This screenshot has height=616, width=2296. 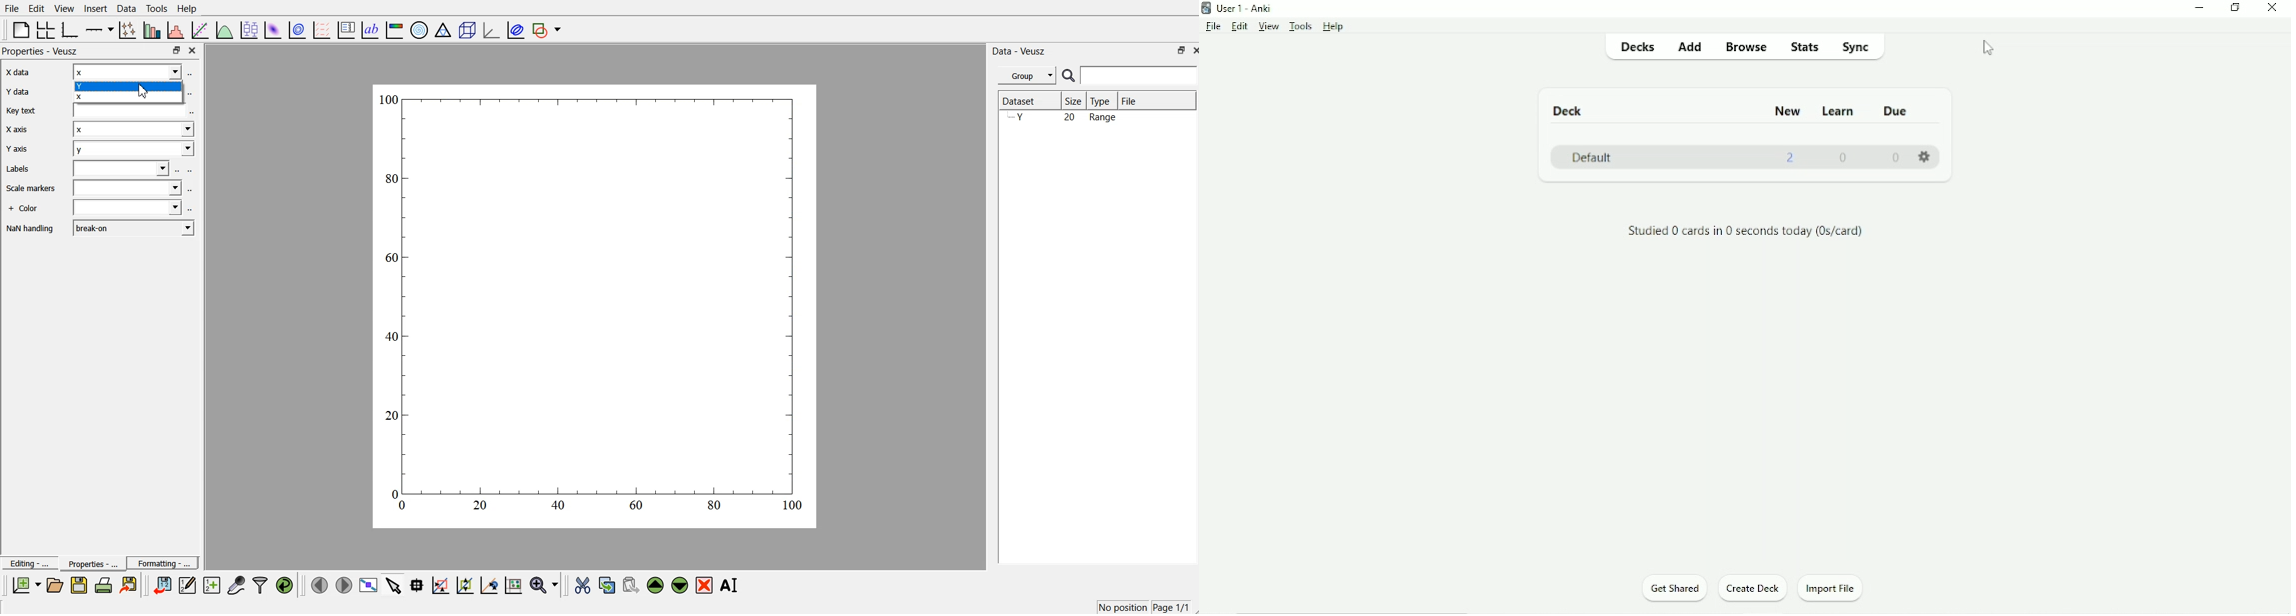 I want to click on Cursor, so click(x=1988, y=48).